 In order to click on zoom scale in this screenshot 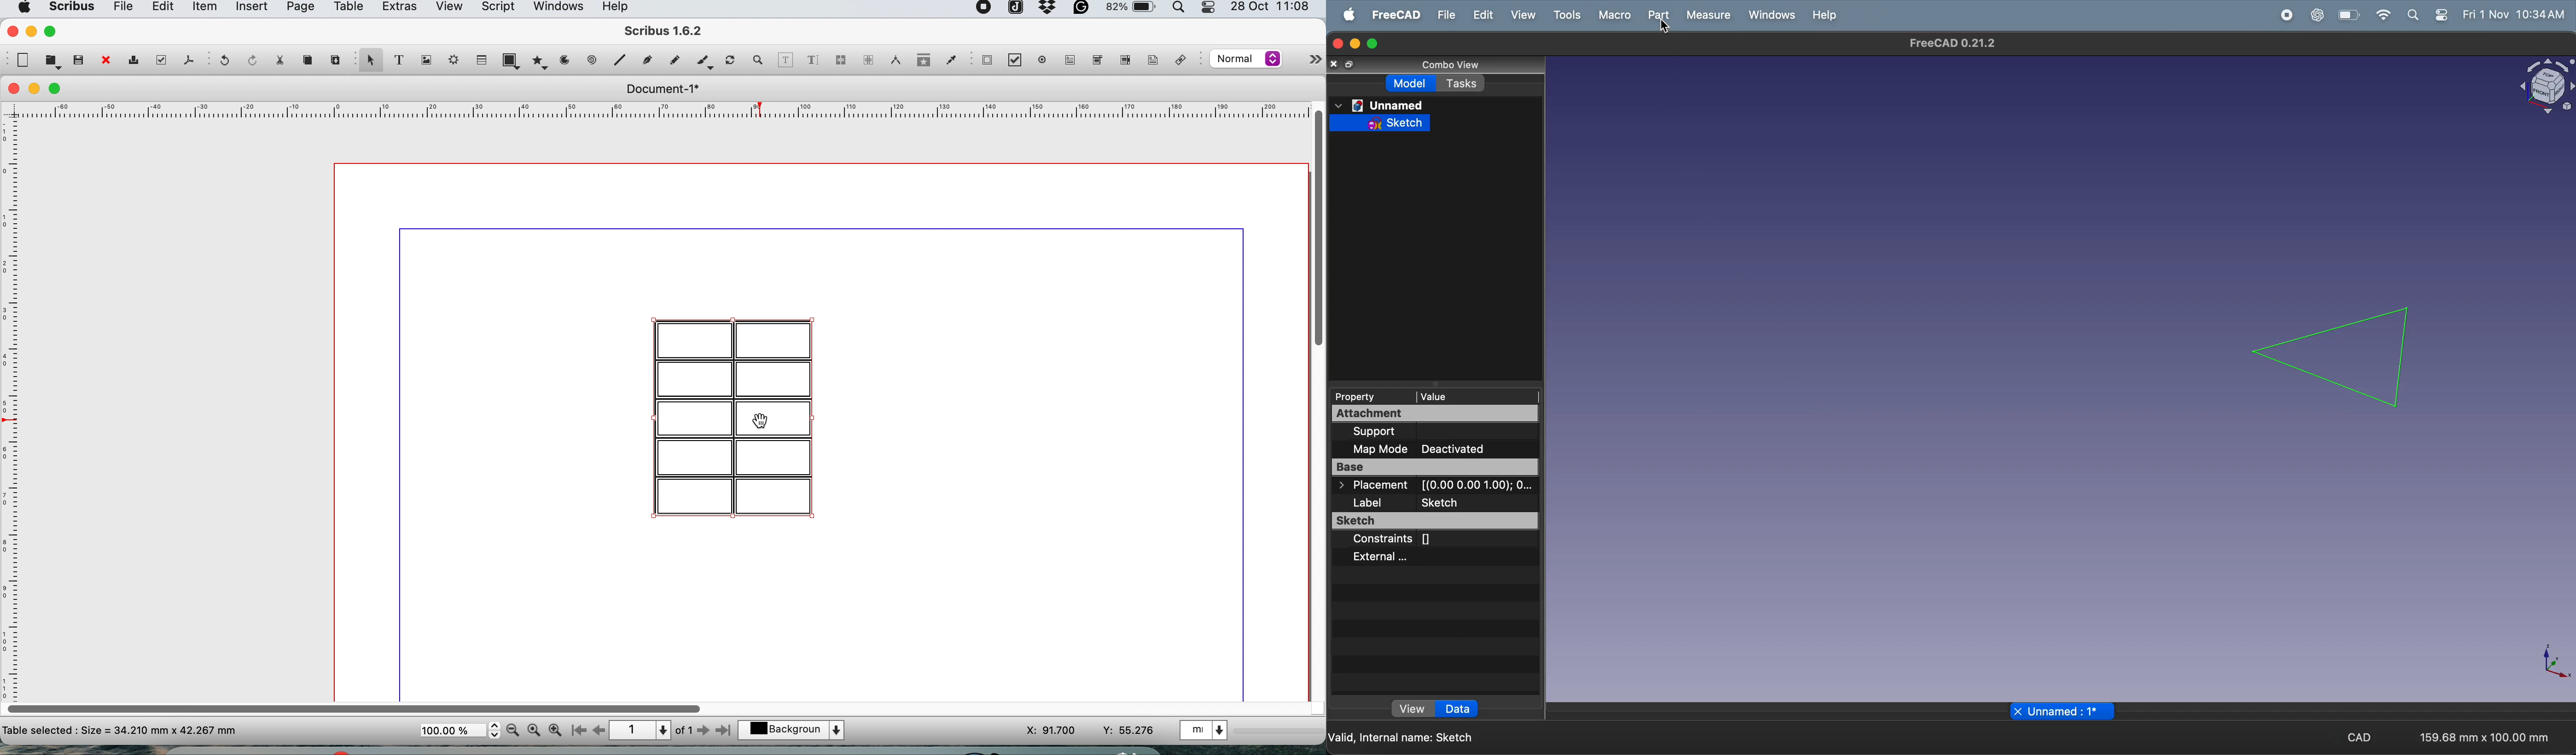, I will do `click(459, 731)`.